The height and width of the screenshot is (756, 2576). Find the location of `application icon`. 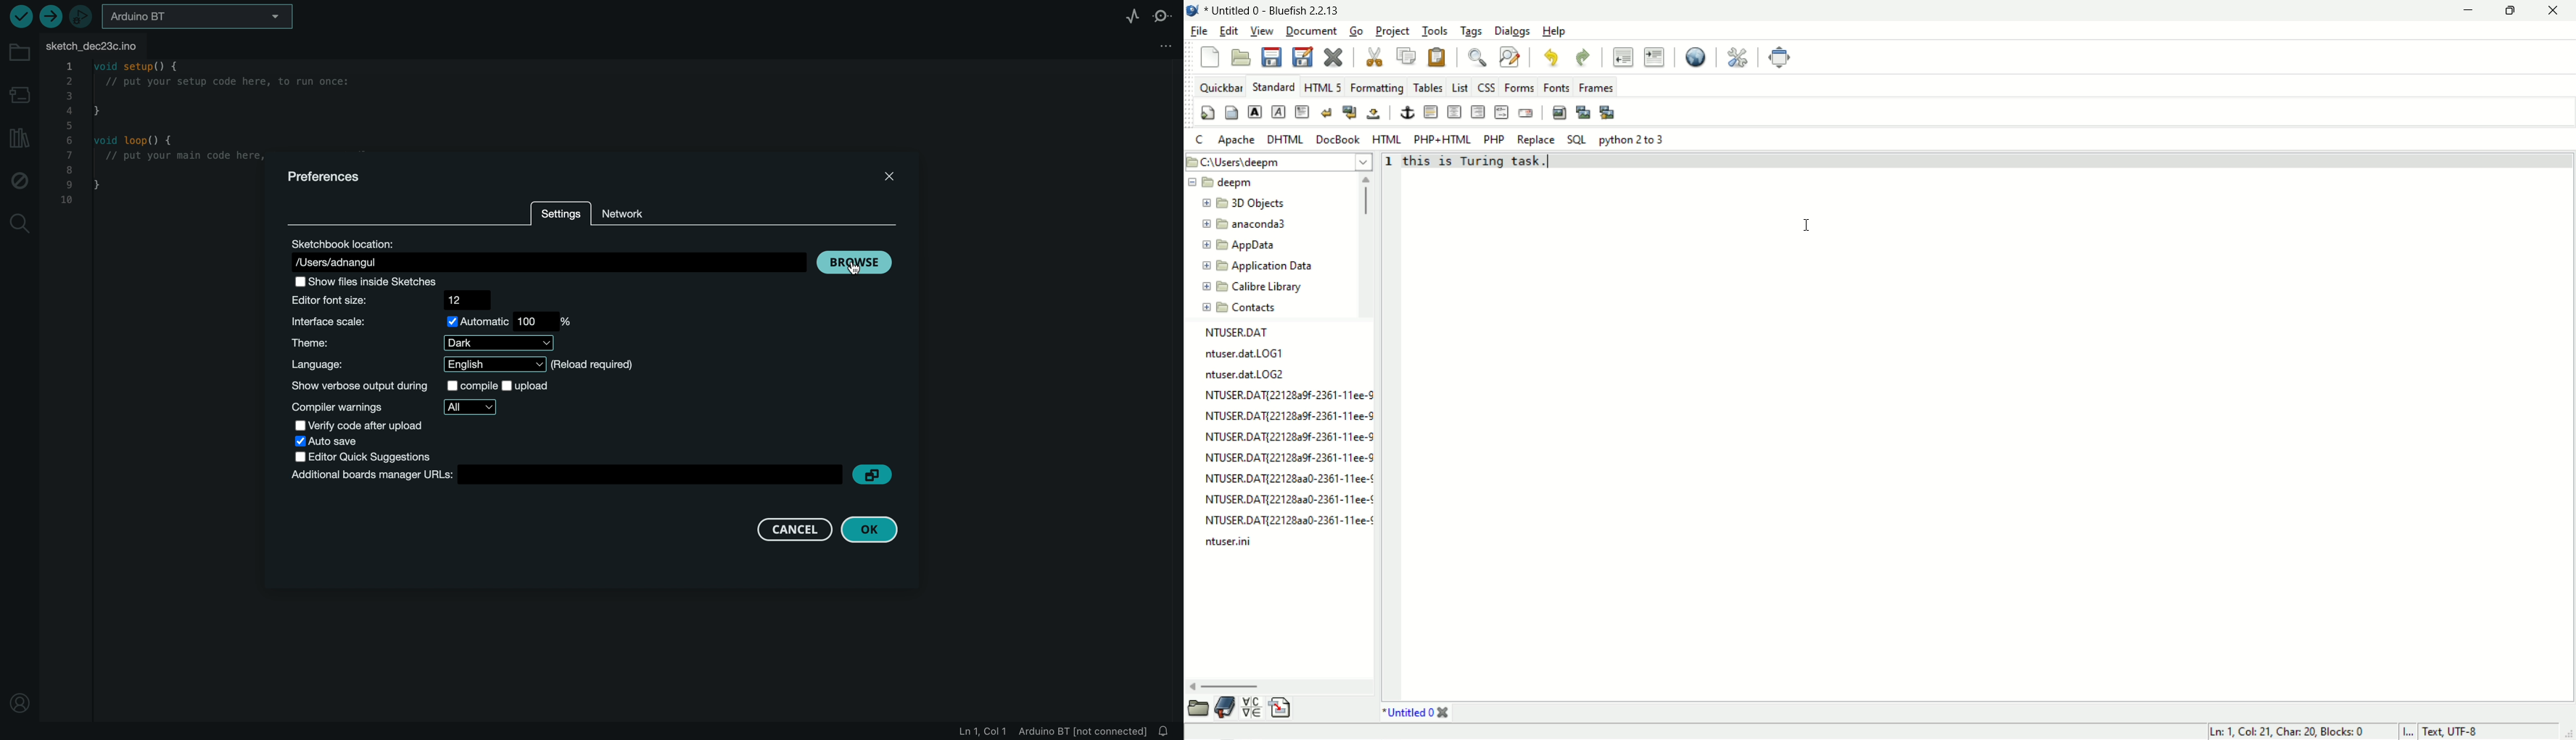

application icon is located at coordinates (1192, 9).